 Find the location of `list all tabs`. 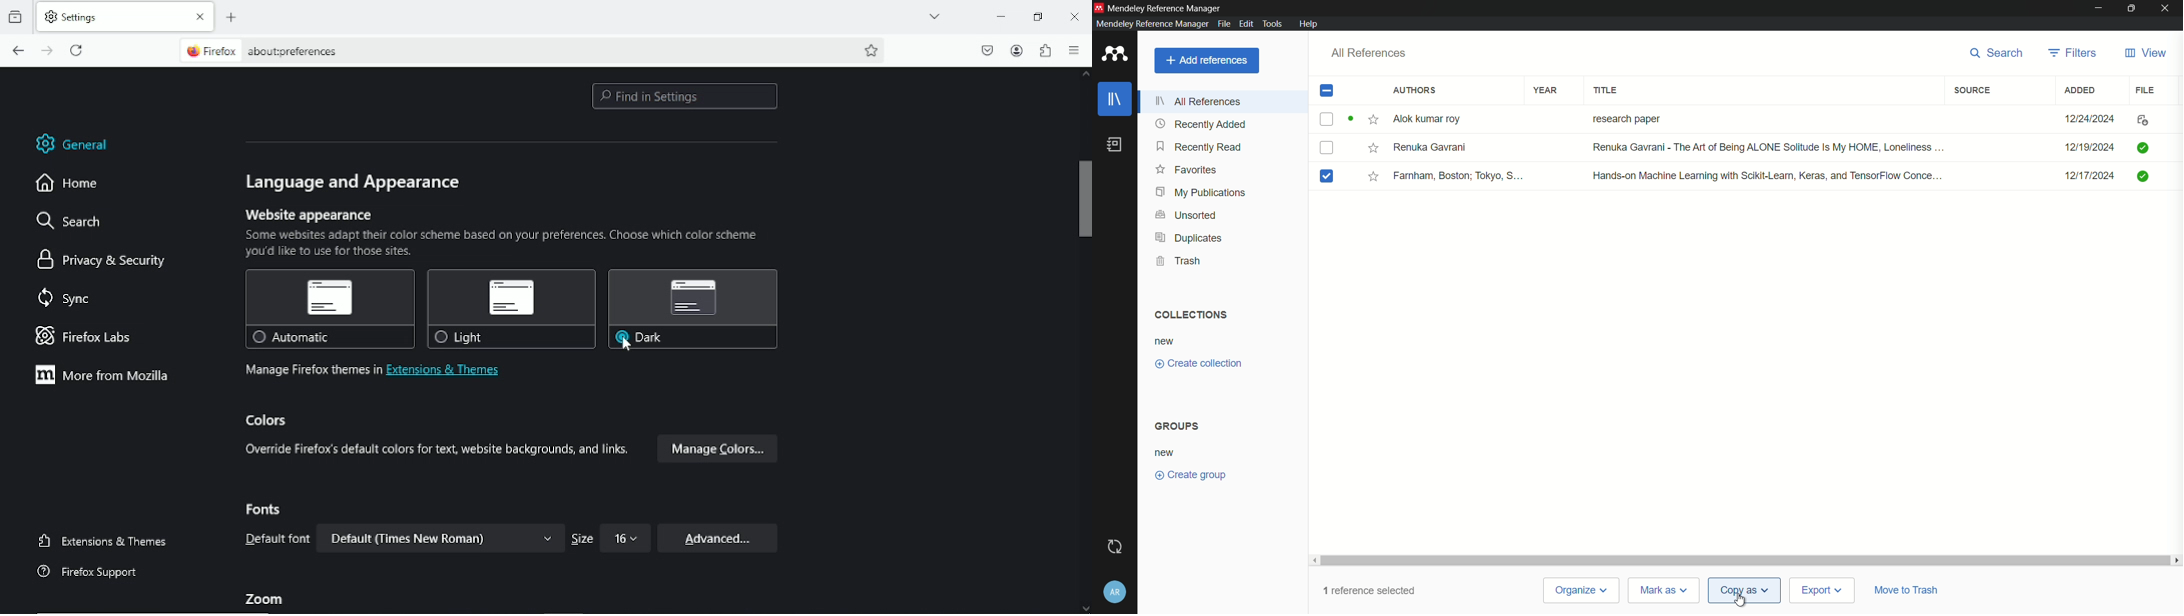

list all tabs is located at coordinates (934, 16).